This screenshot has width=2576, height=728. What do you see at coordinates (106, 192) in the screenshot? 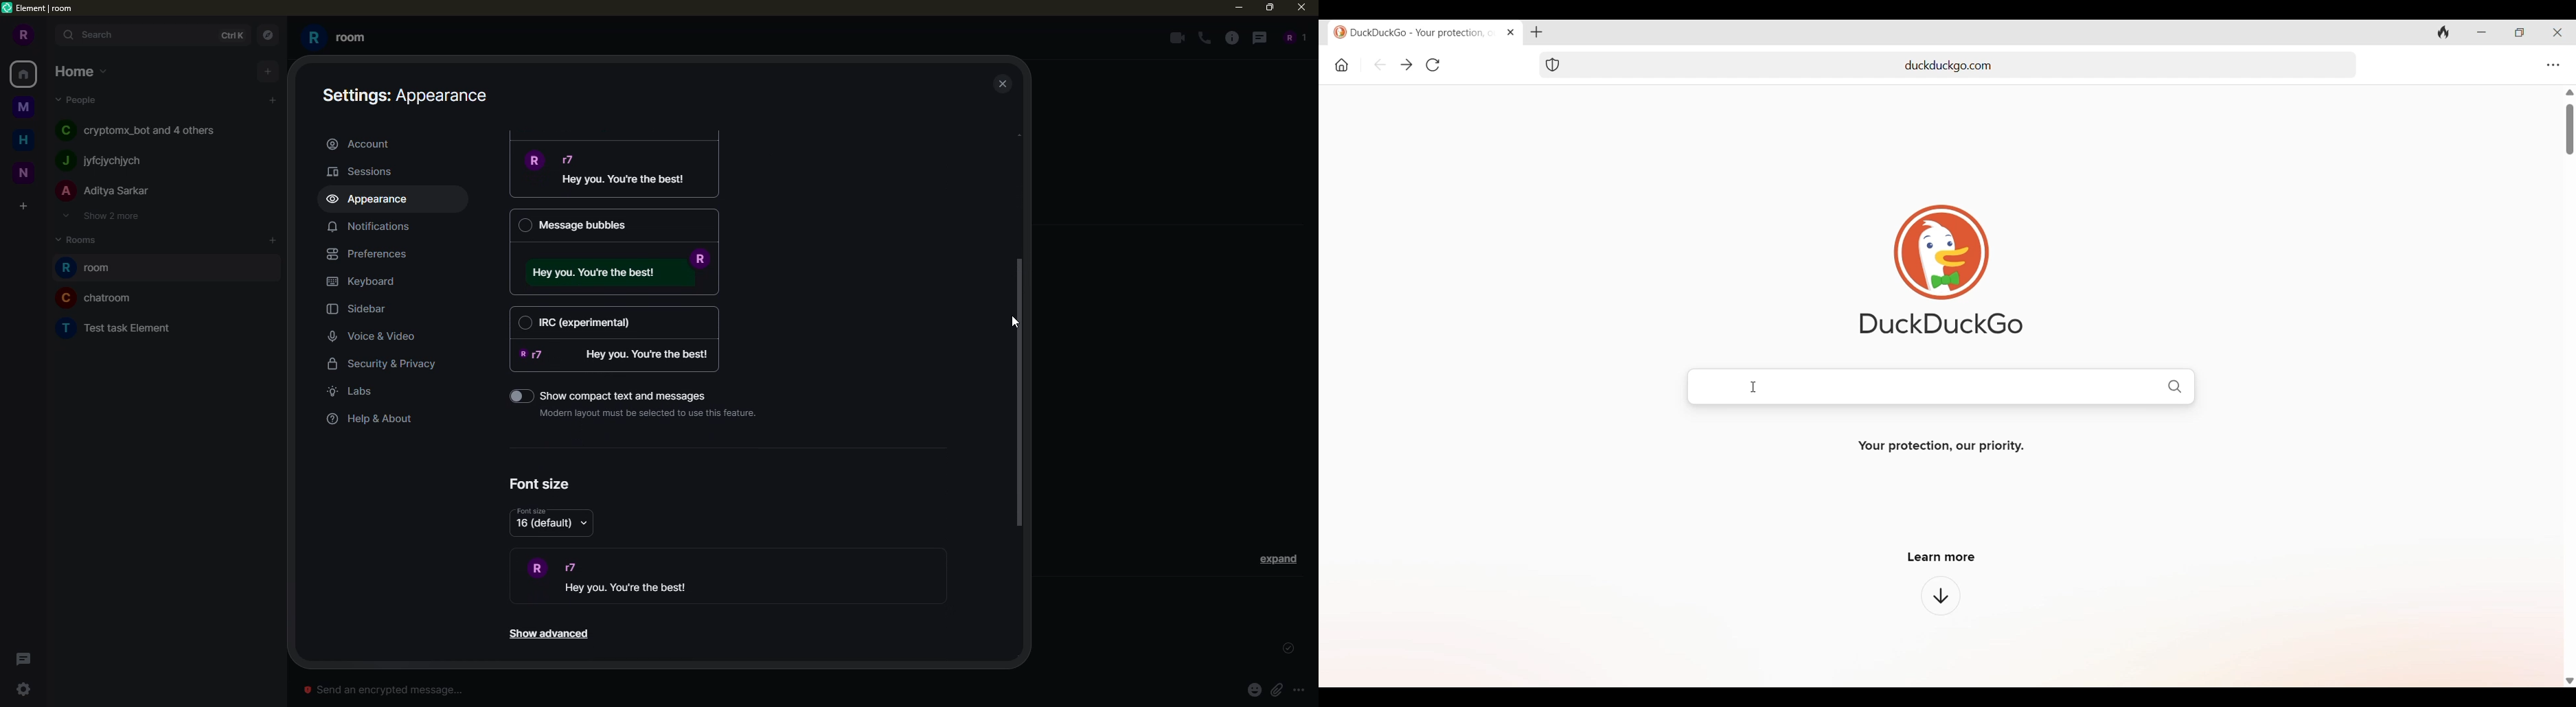
I see `people` at bounding box center [106, 192].